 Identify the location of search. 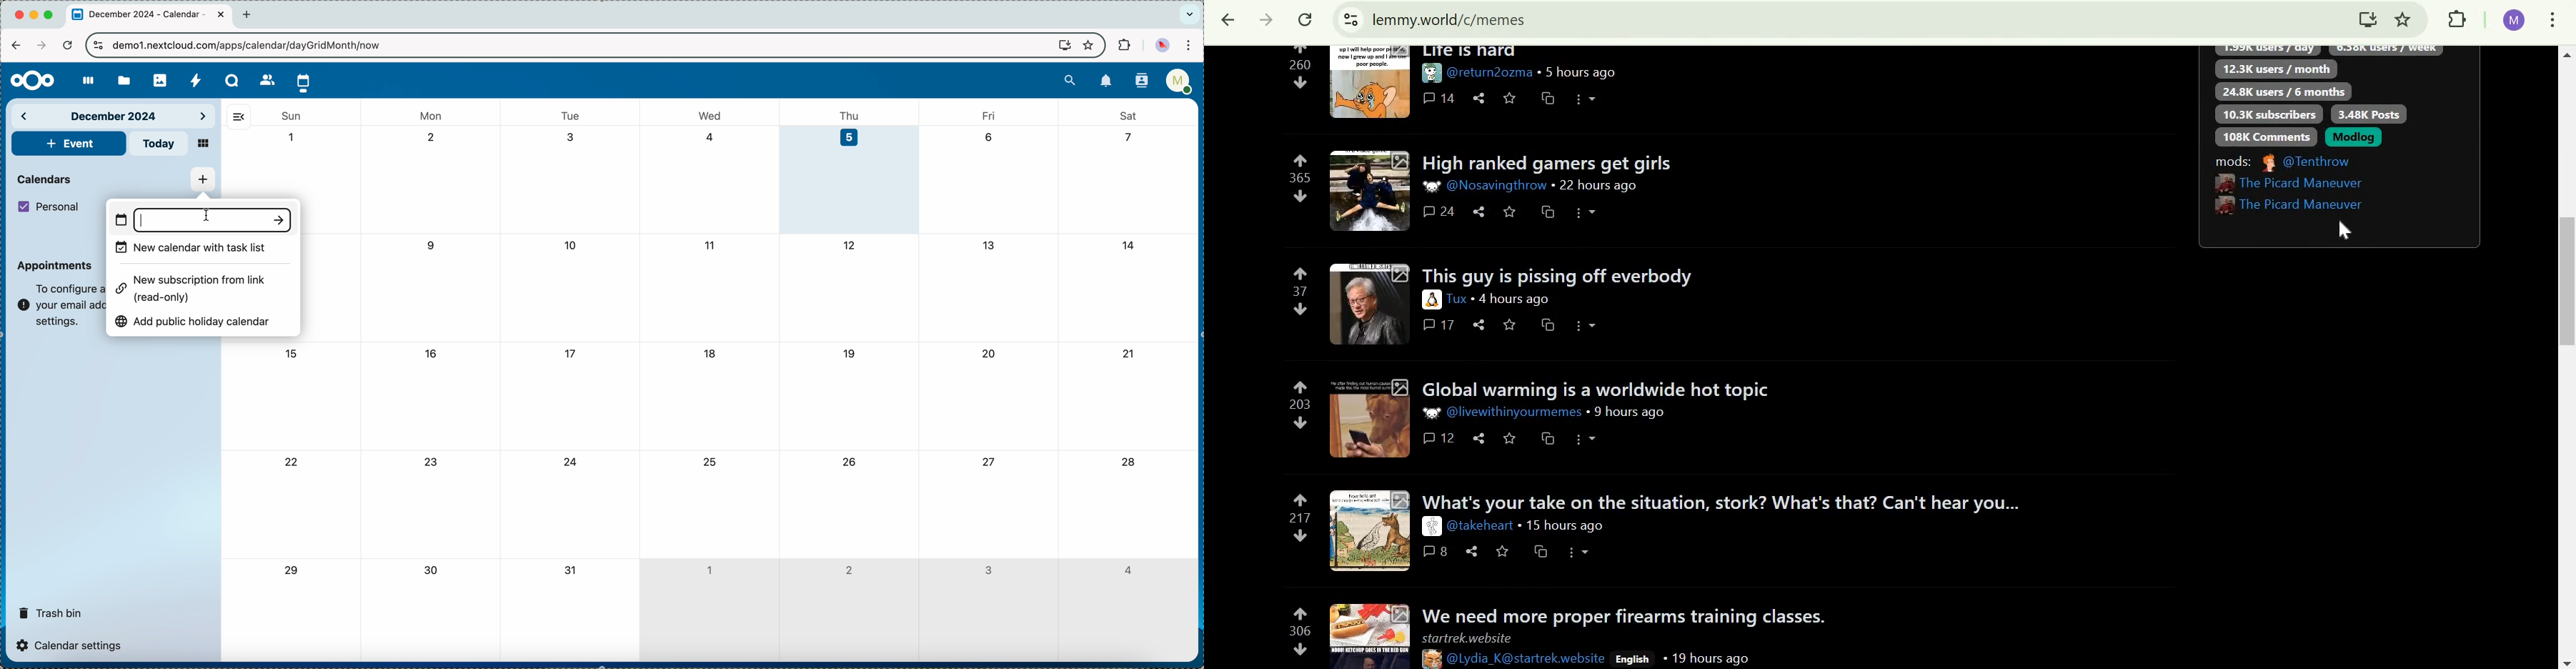
(1070, 79).